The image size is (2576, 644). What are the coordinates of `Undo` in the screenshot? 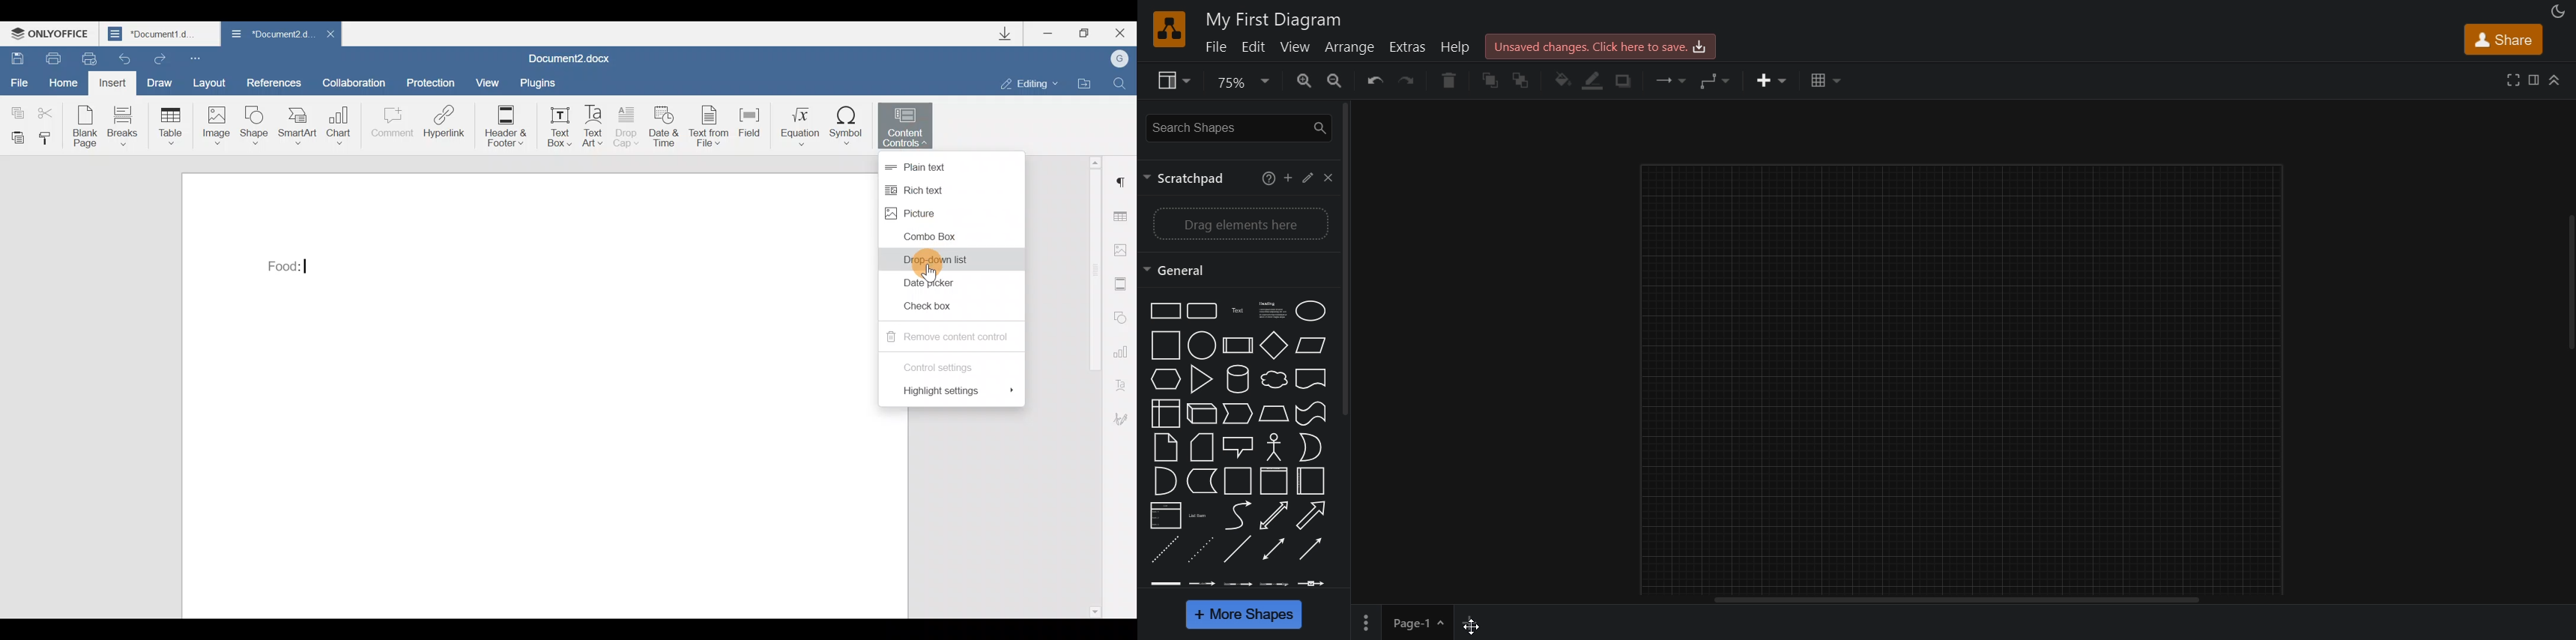 It's located at (126, 55).